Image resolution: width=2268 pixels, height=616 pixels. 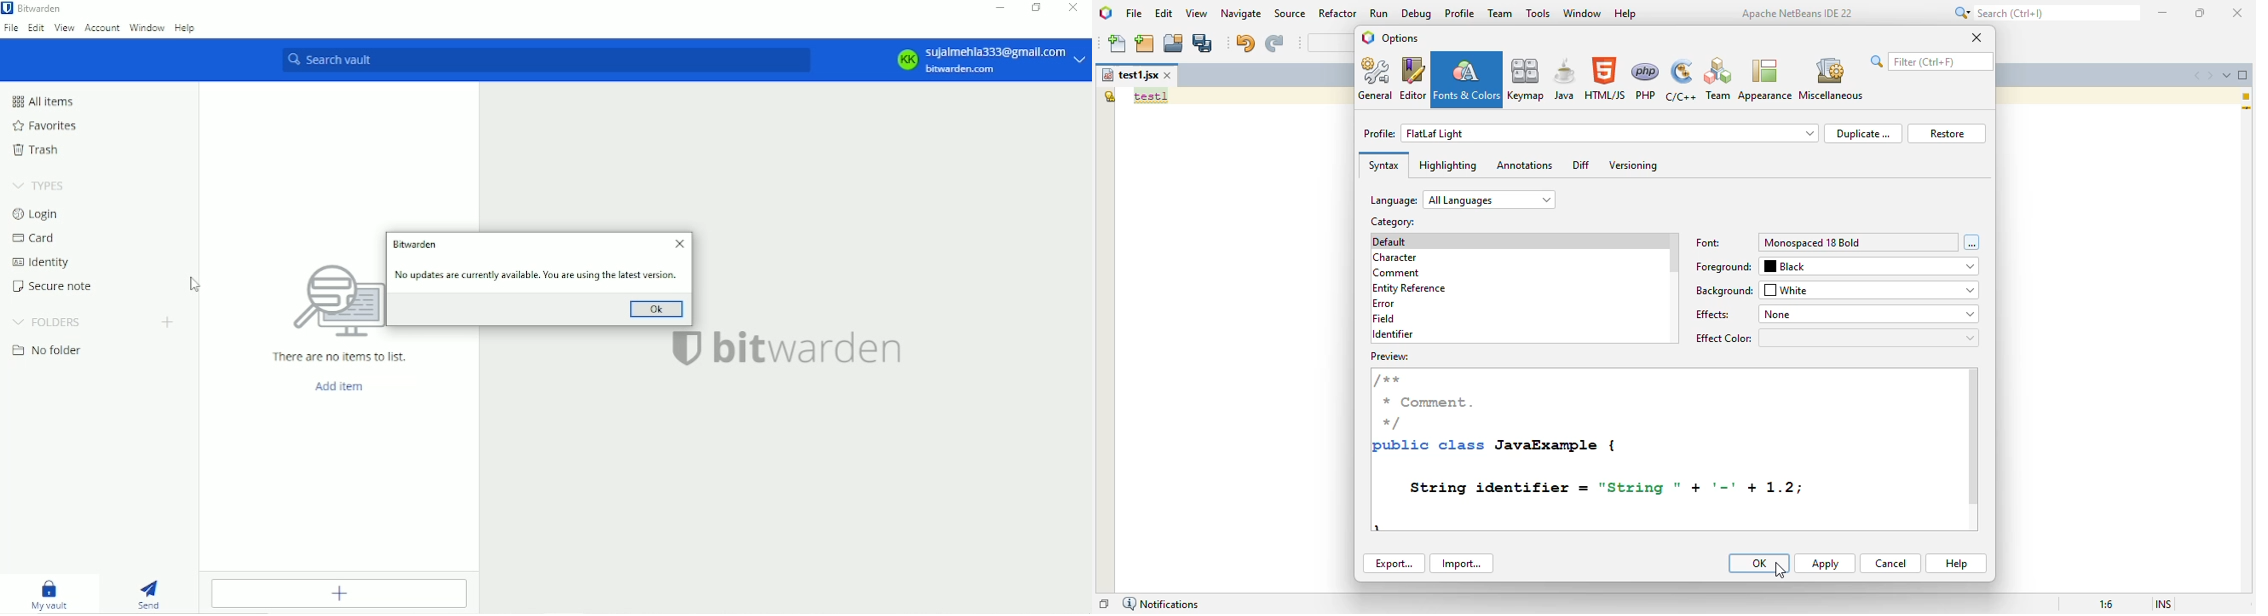 What do you see at coordinates (1501, 13) in the screenshot?
I see `team` at bounding box center [1501, 13].